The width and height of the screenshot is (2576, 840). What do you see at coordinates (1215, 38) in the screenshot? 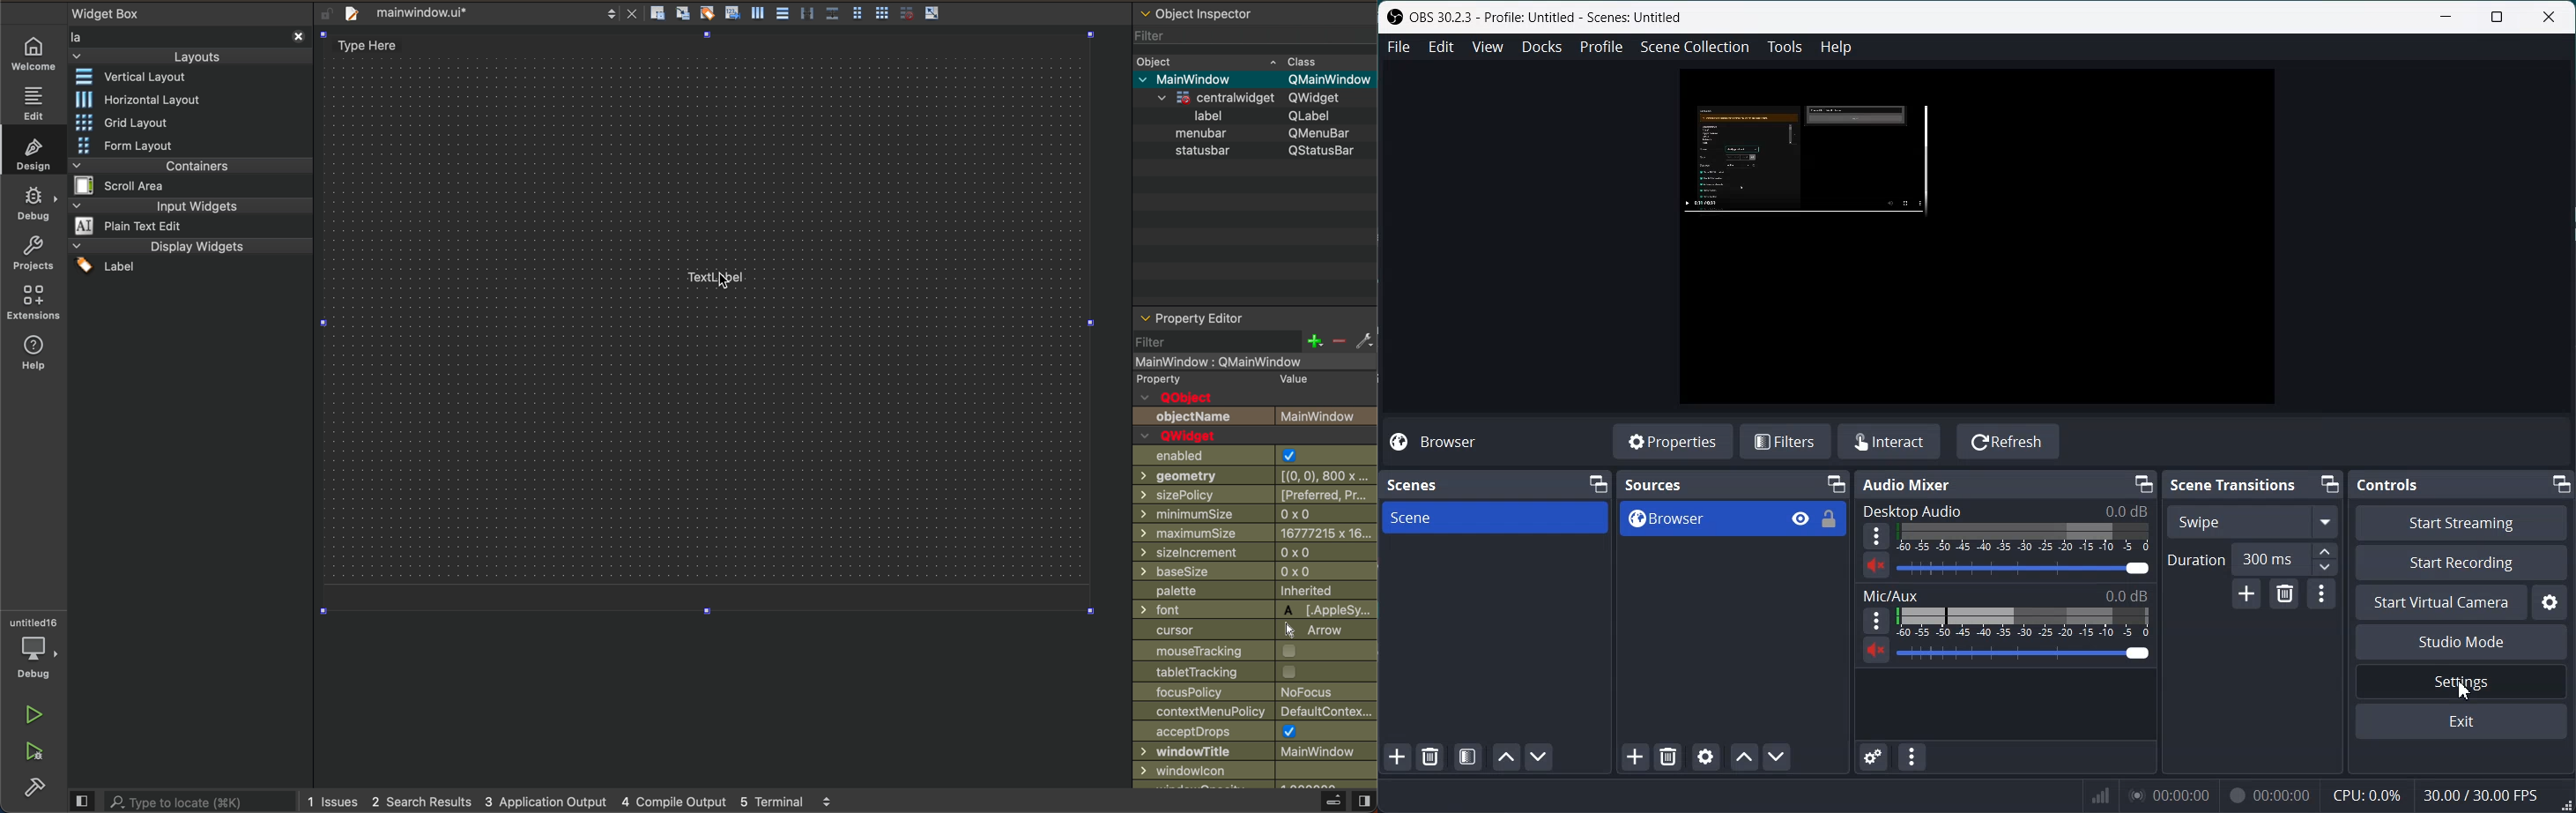
I see `filter` at bounding box center [1215, 38].